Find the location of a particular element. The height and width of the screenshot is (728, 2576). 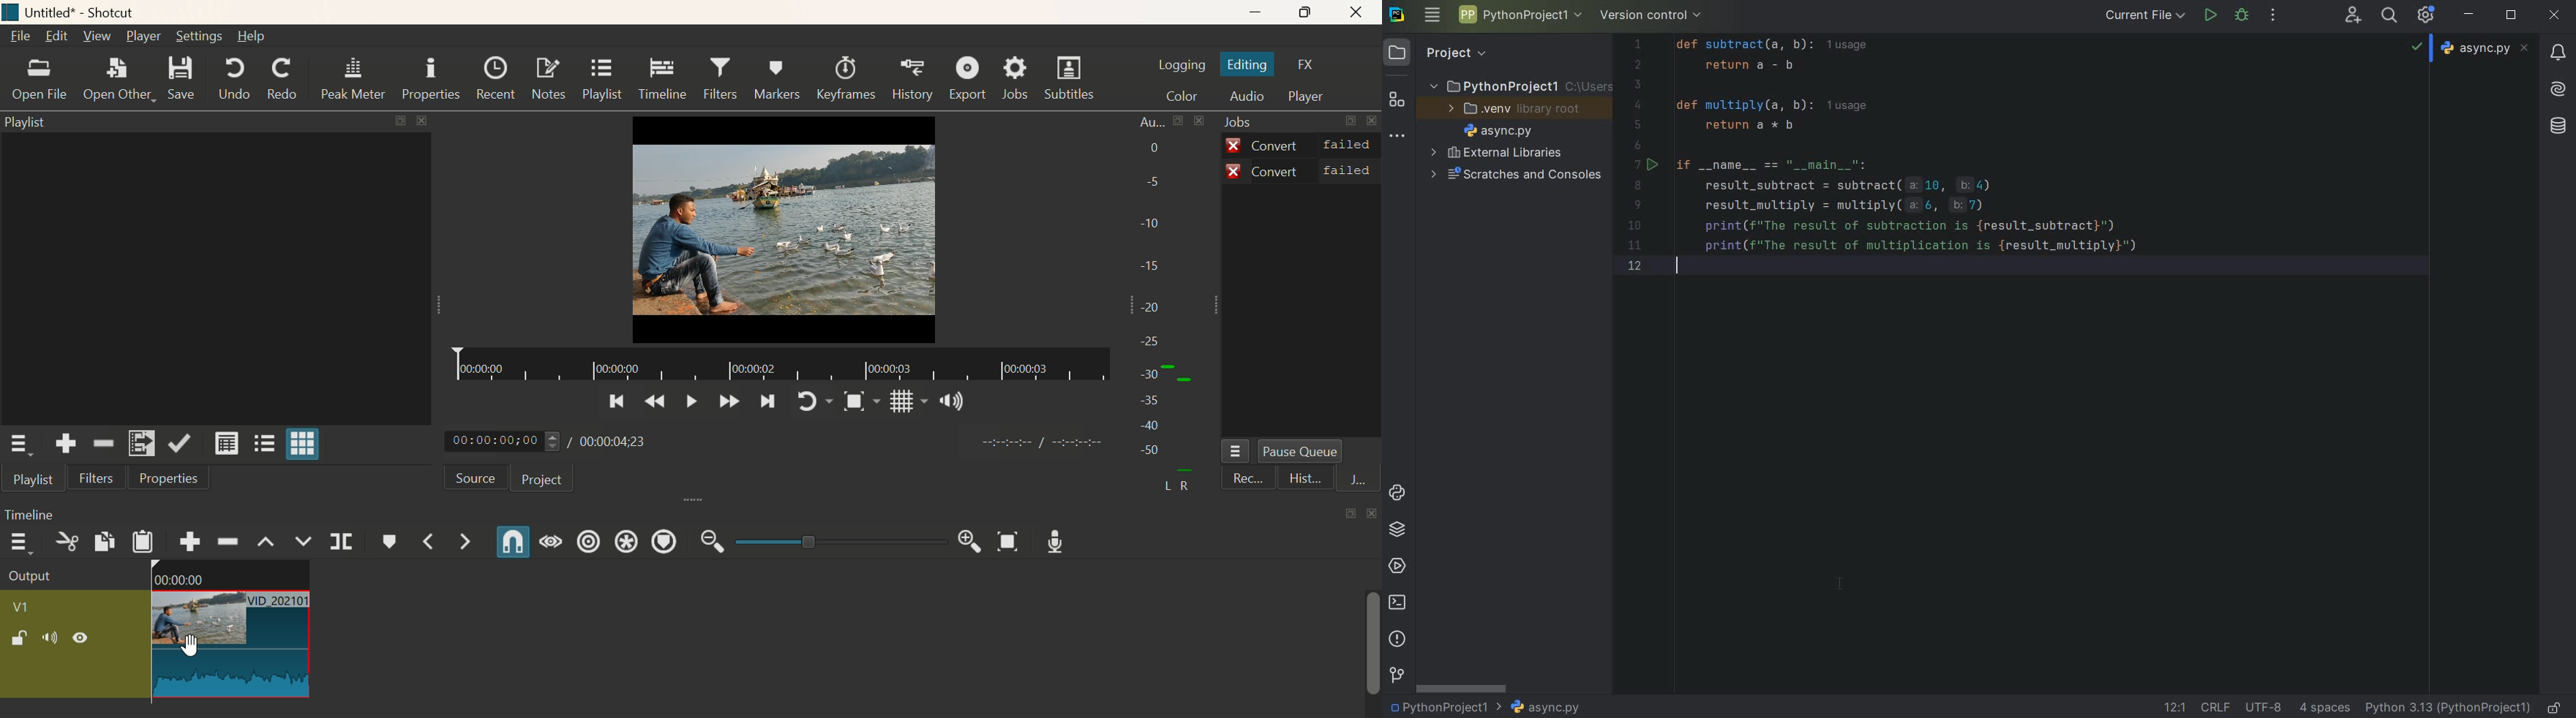

codes is located at coordinates (1986, 171).